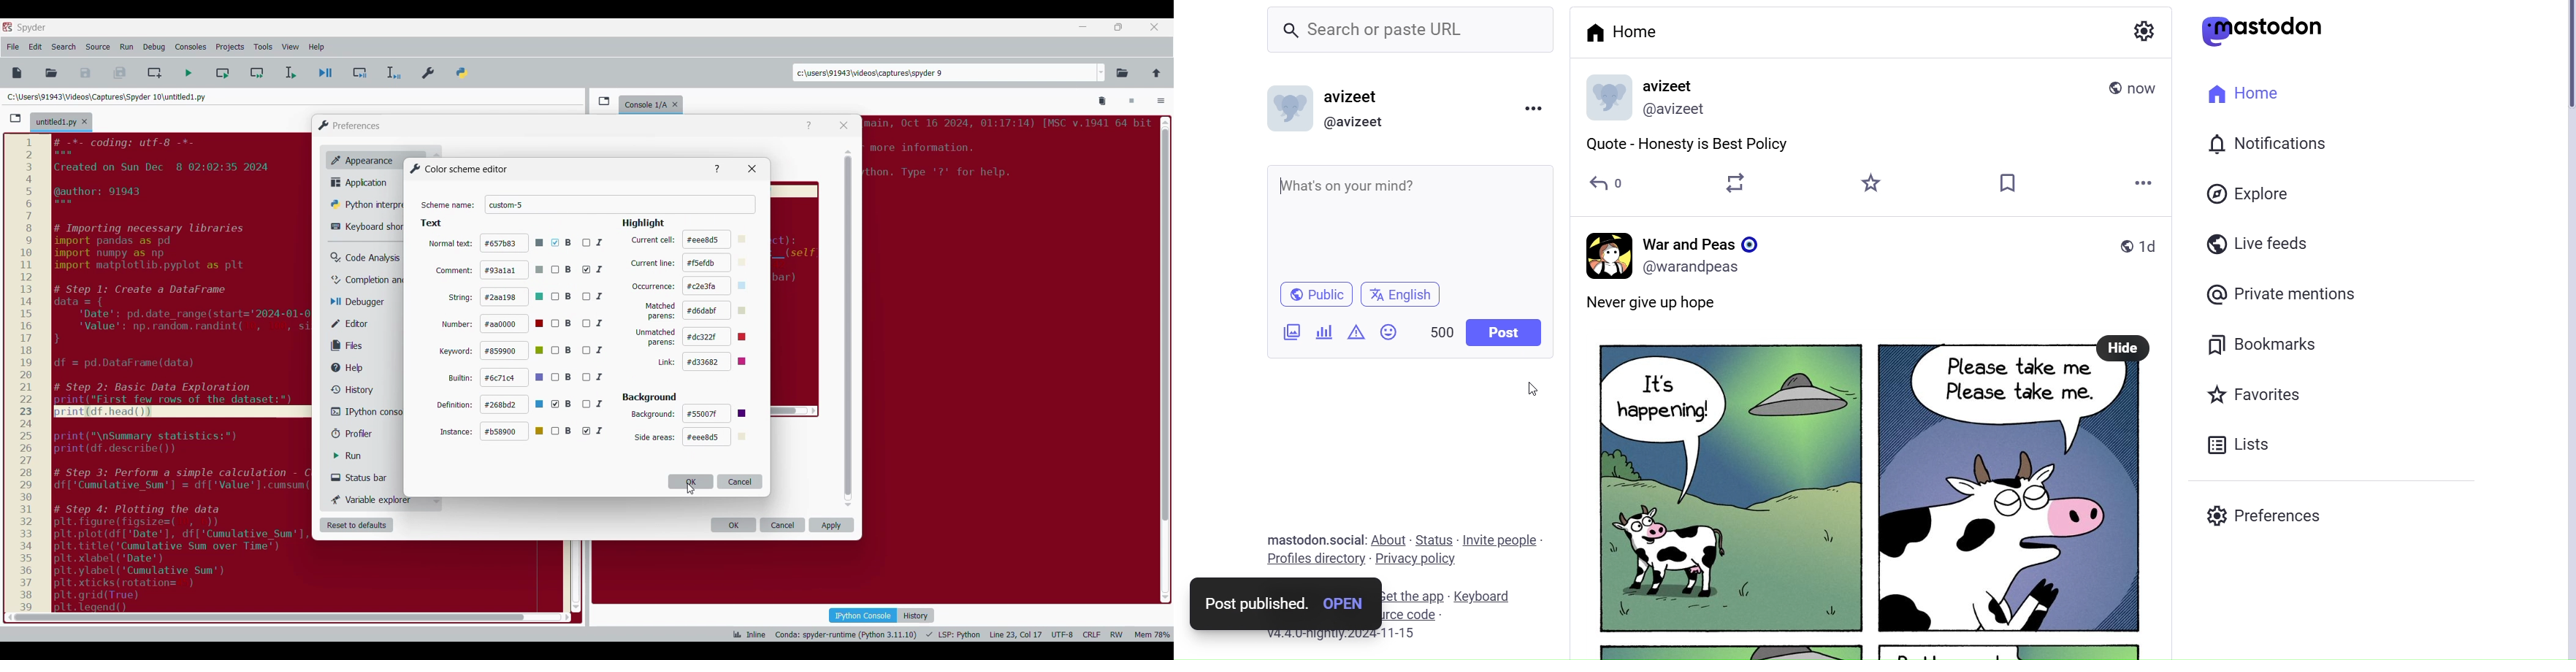  Describe the element at coordinates (263, 47) in the screenshot. I see `Tools menu` at that location.